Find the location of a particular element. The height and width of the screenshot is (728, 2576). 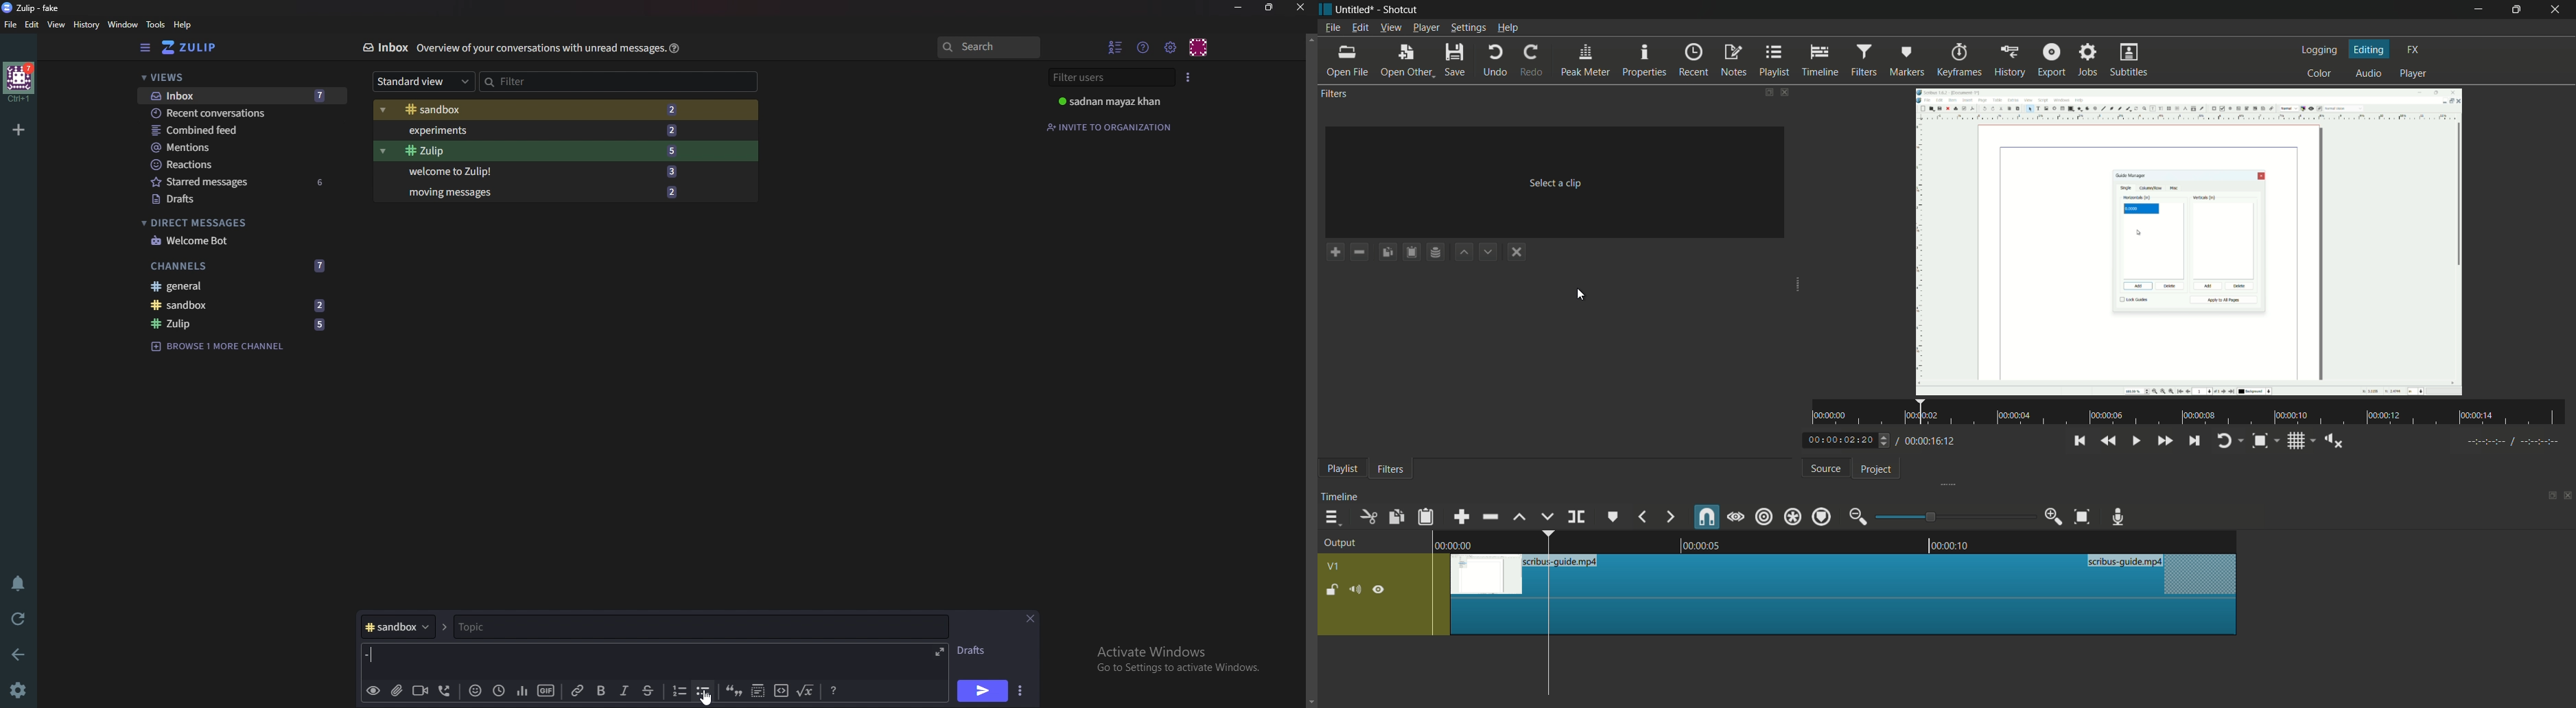

output is located at coordinates (1340, 543).